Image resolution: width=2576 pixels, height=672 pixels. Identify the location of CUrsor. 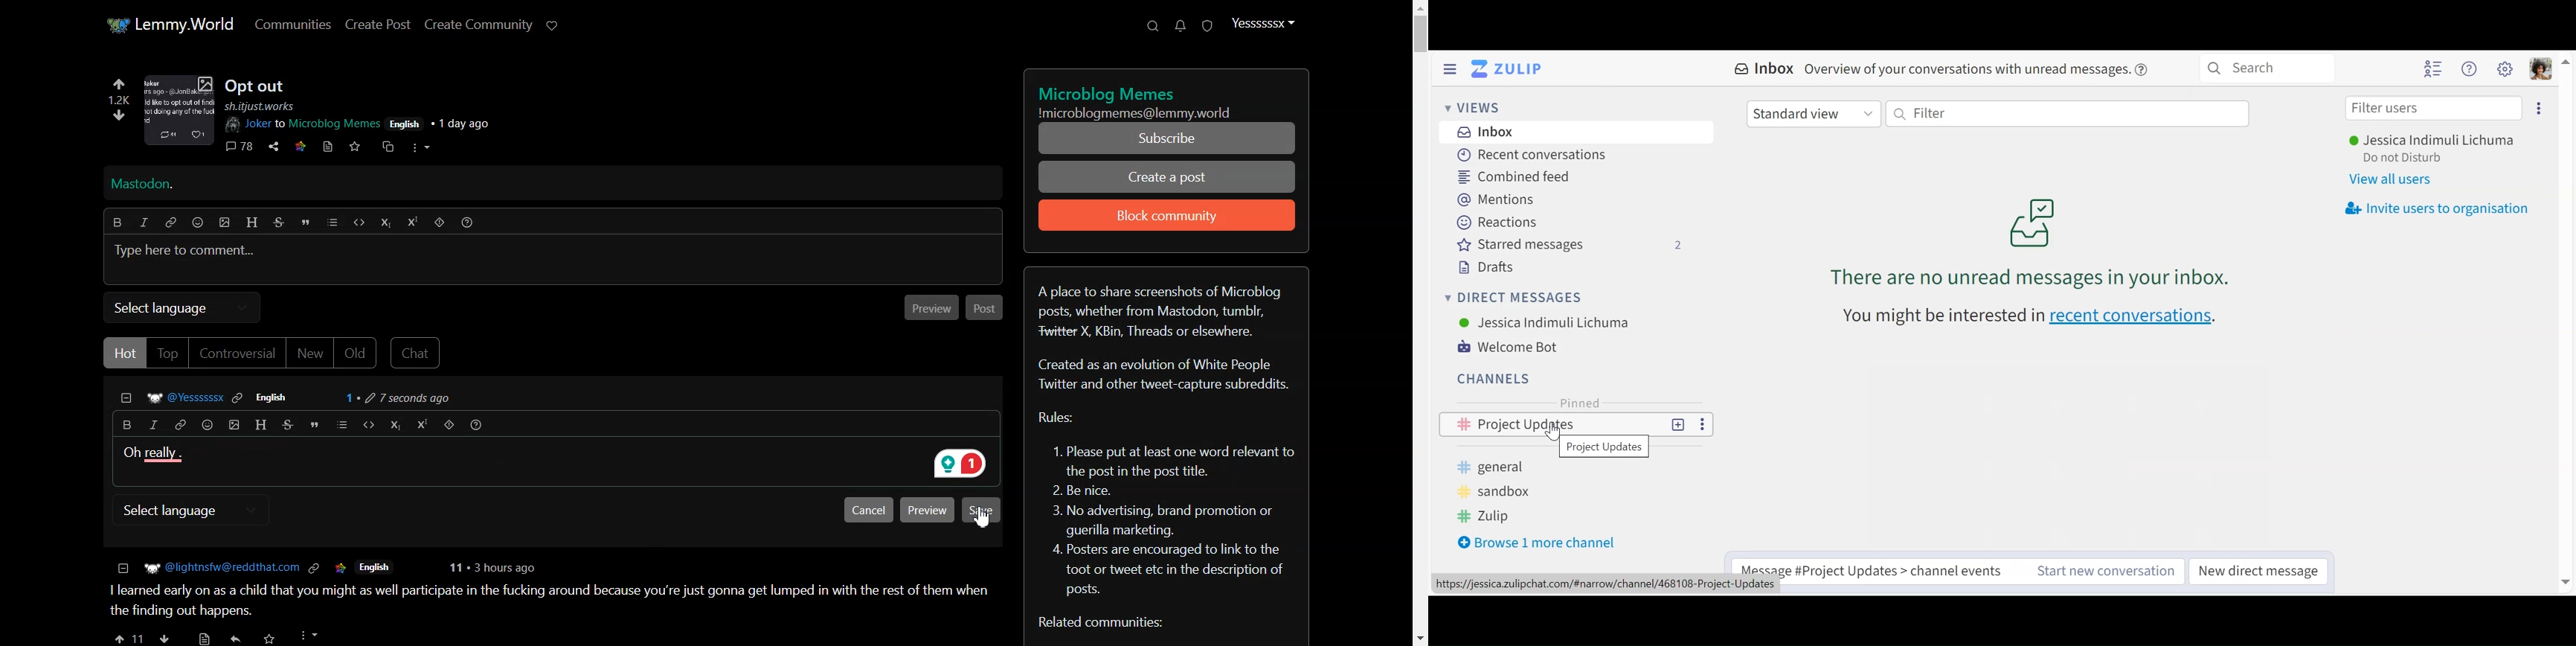
(1550, 435).